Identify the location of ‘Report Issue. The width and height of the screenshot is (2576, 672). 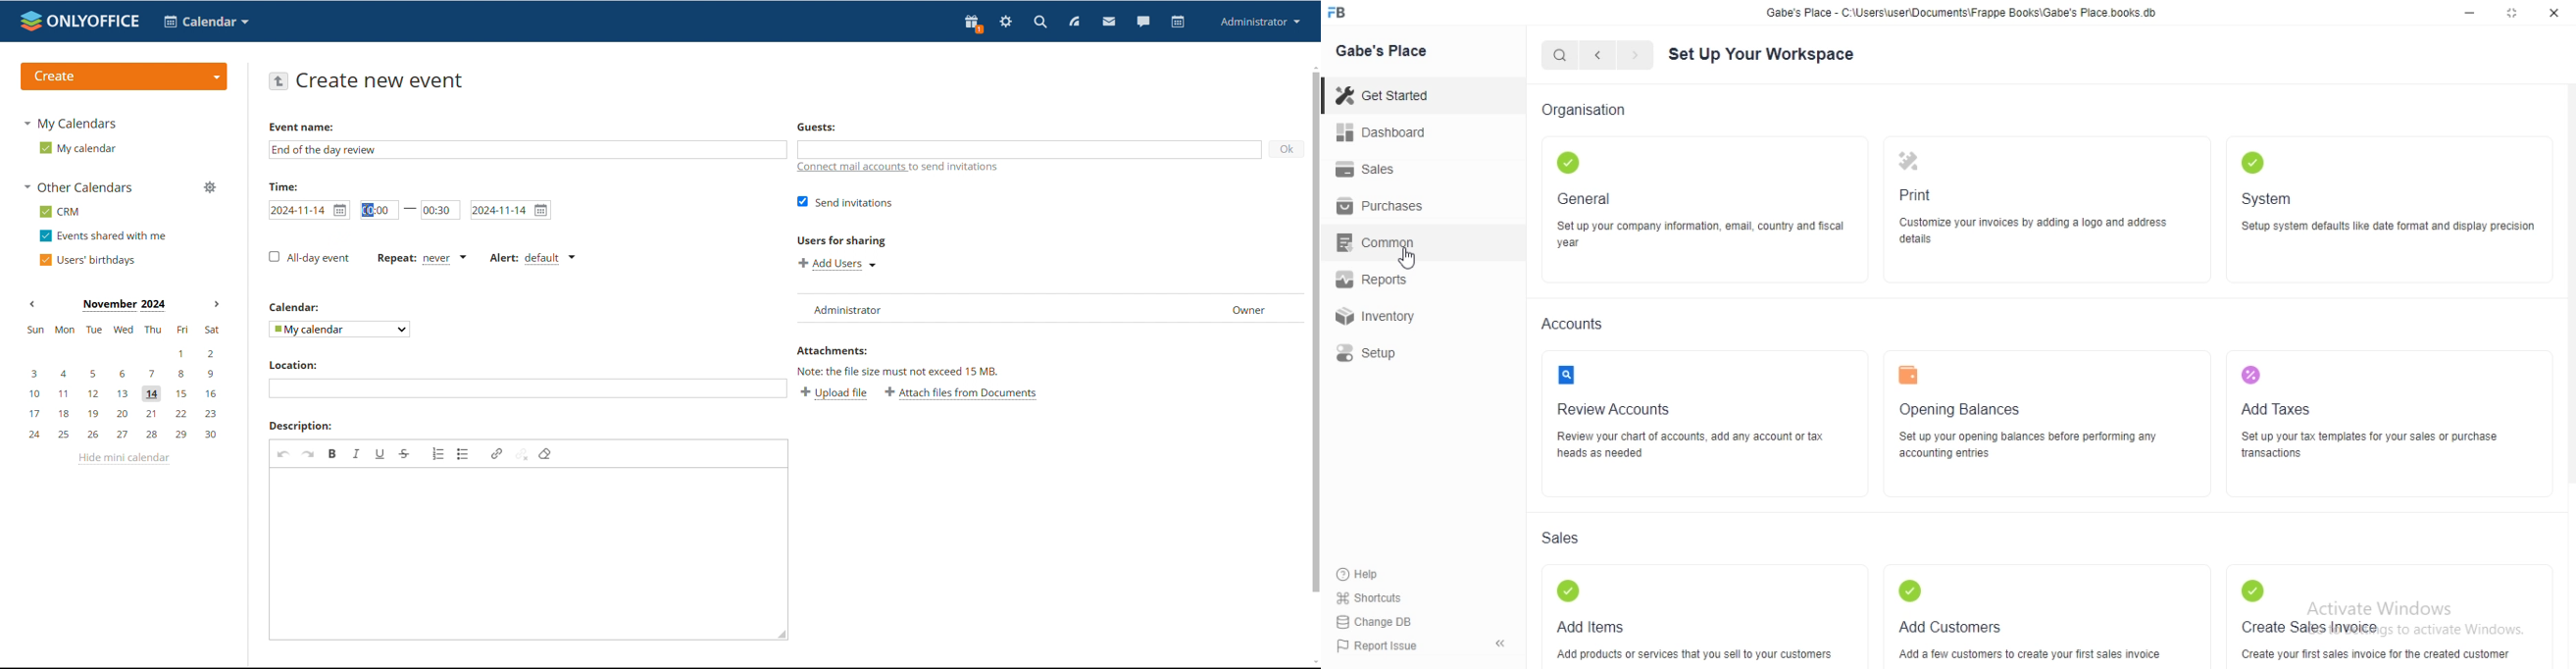
(1375, 645).